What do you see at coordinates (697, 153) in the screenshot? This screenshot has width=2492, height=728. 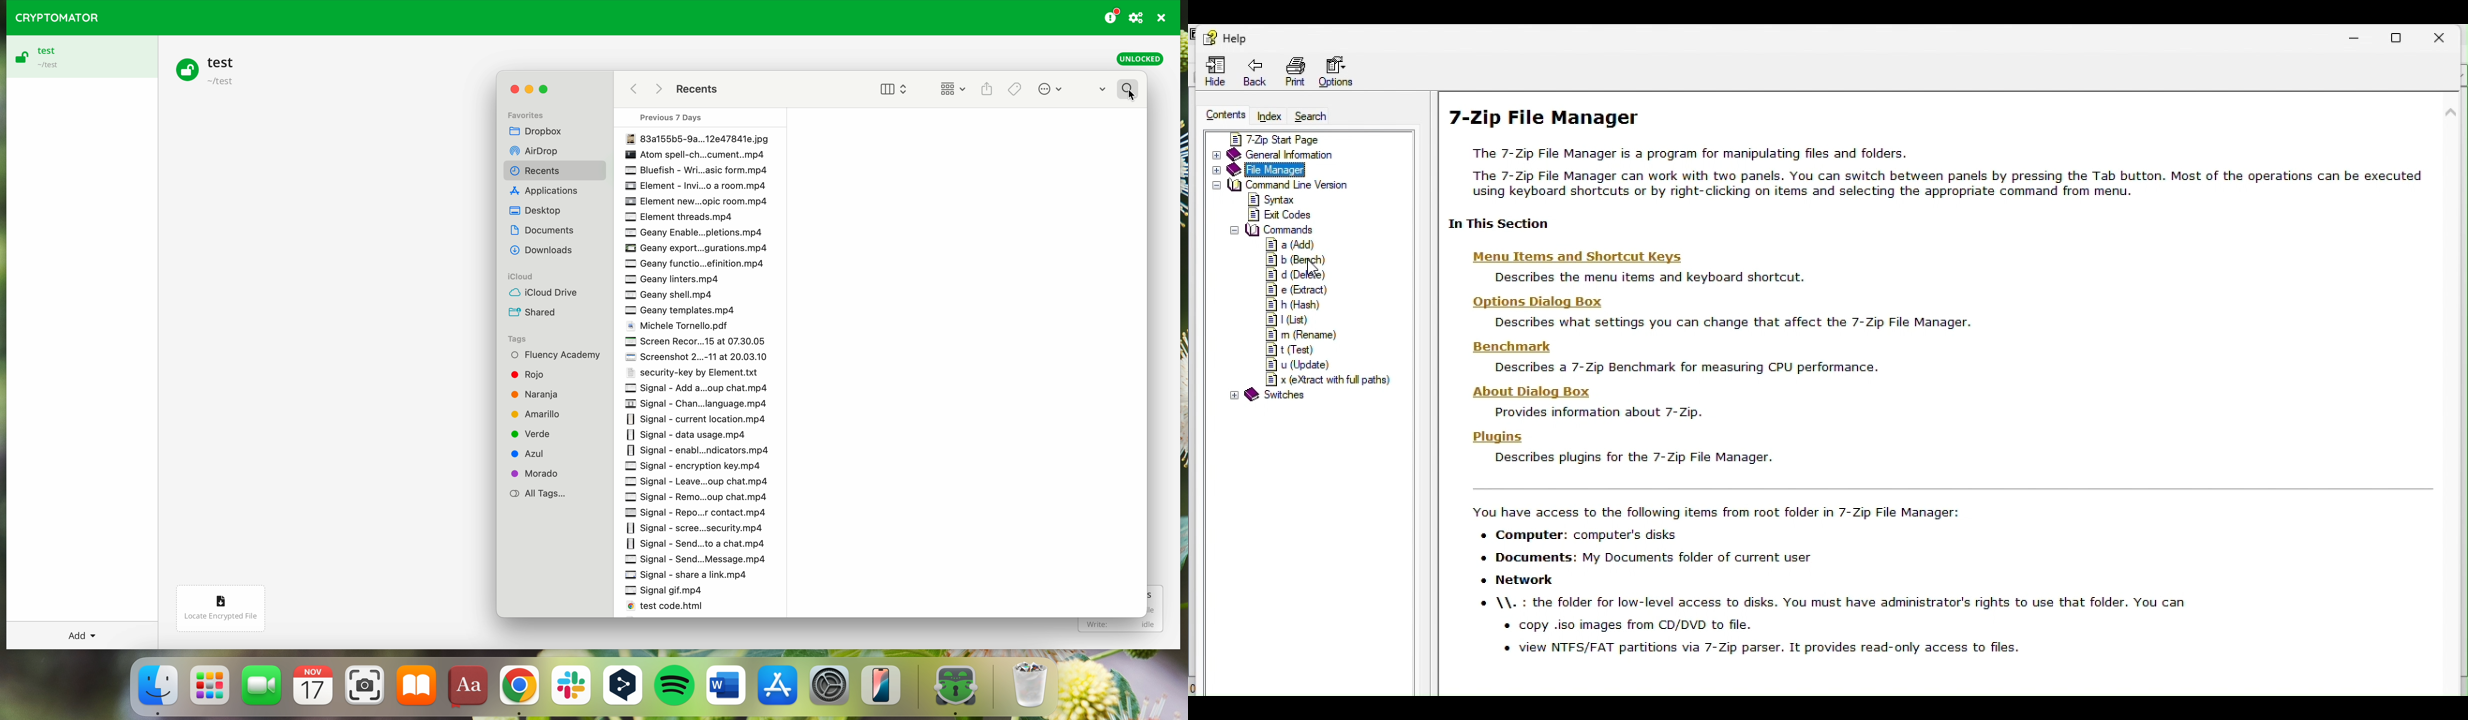 I see `` at bounding box center [697, 153].